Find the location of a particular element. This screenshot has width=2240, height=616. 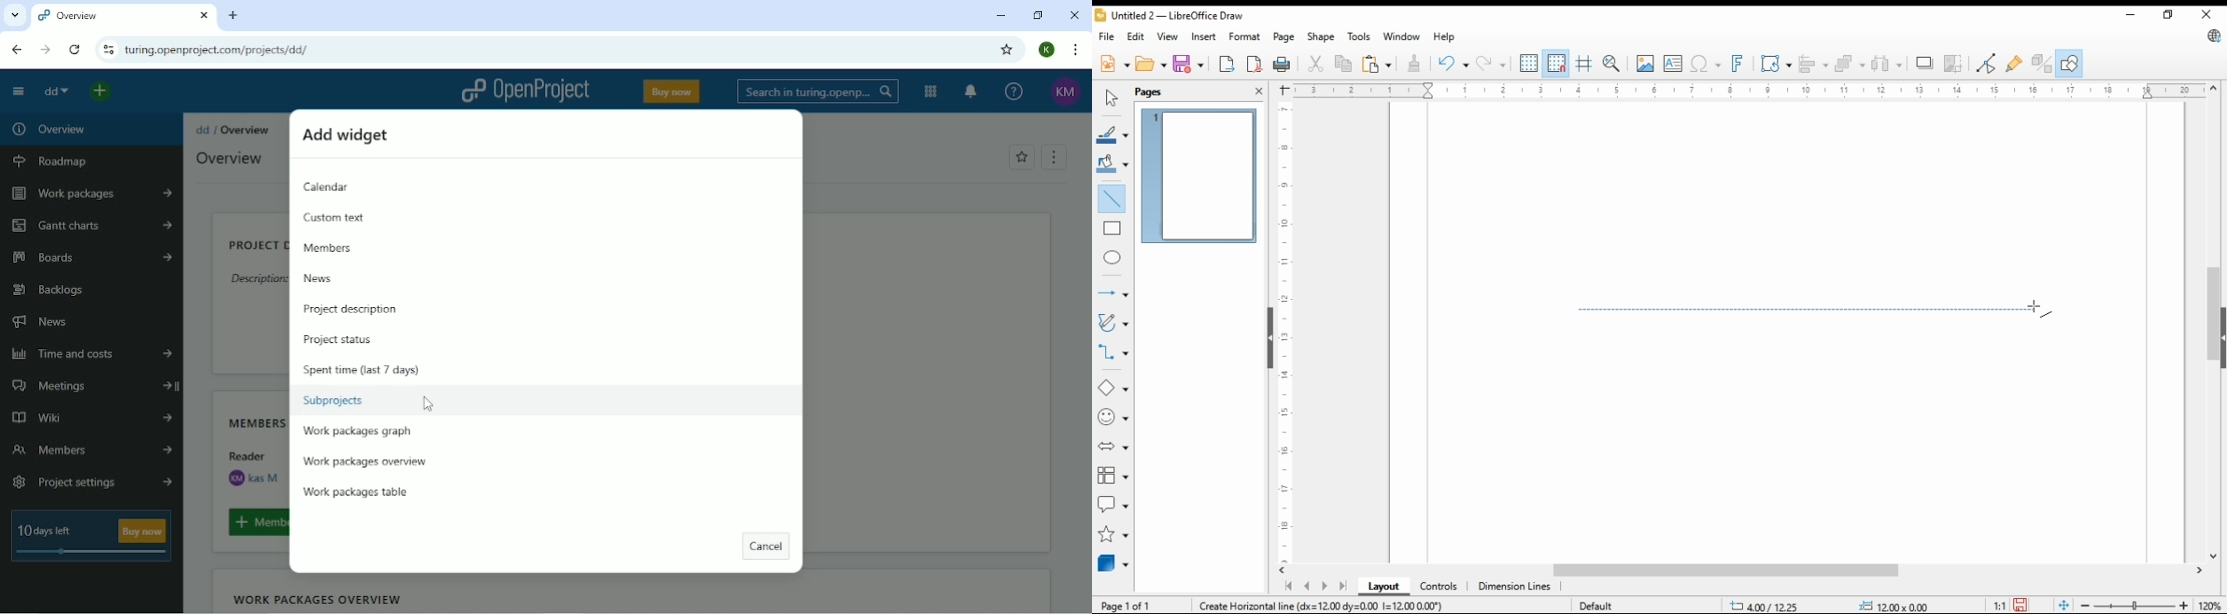

Time and costs is located at coordinates (93, 354).